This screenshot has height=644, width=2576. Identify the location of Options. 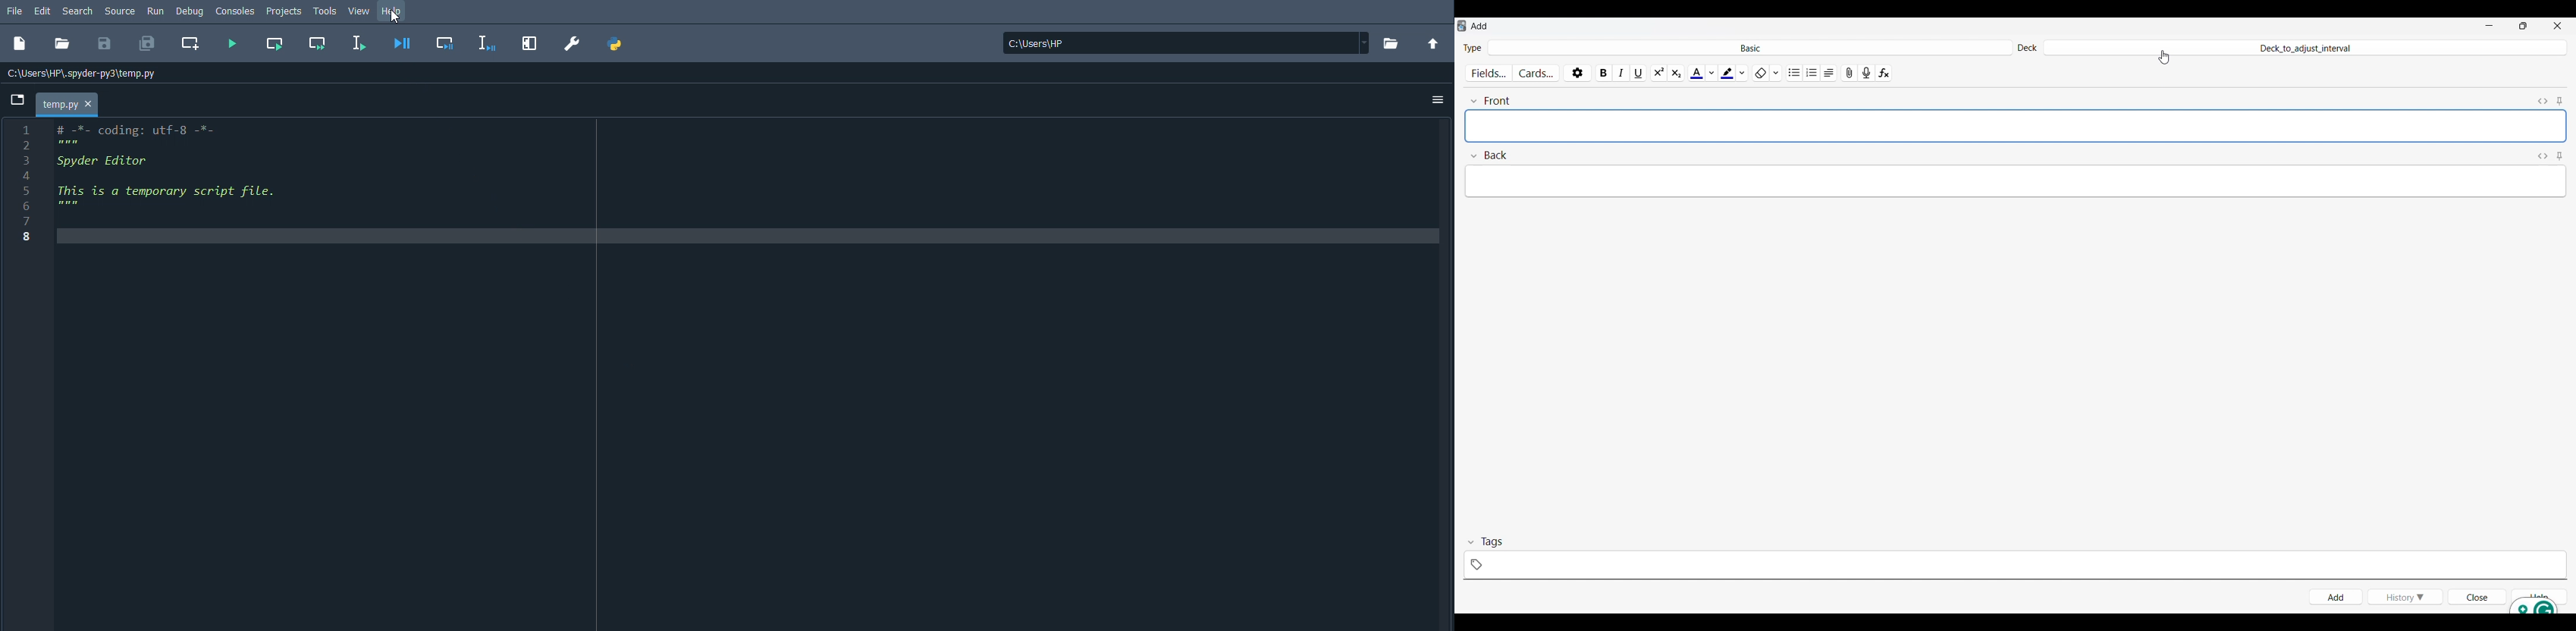
(1440, 100).